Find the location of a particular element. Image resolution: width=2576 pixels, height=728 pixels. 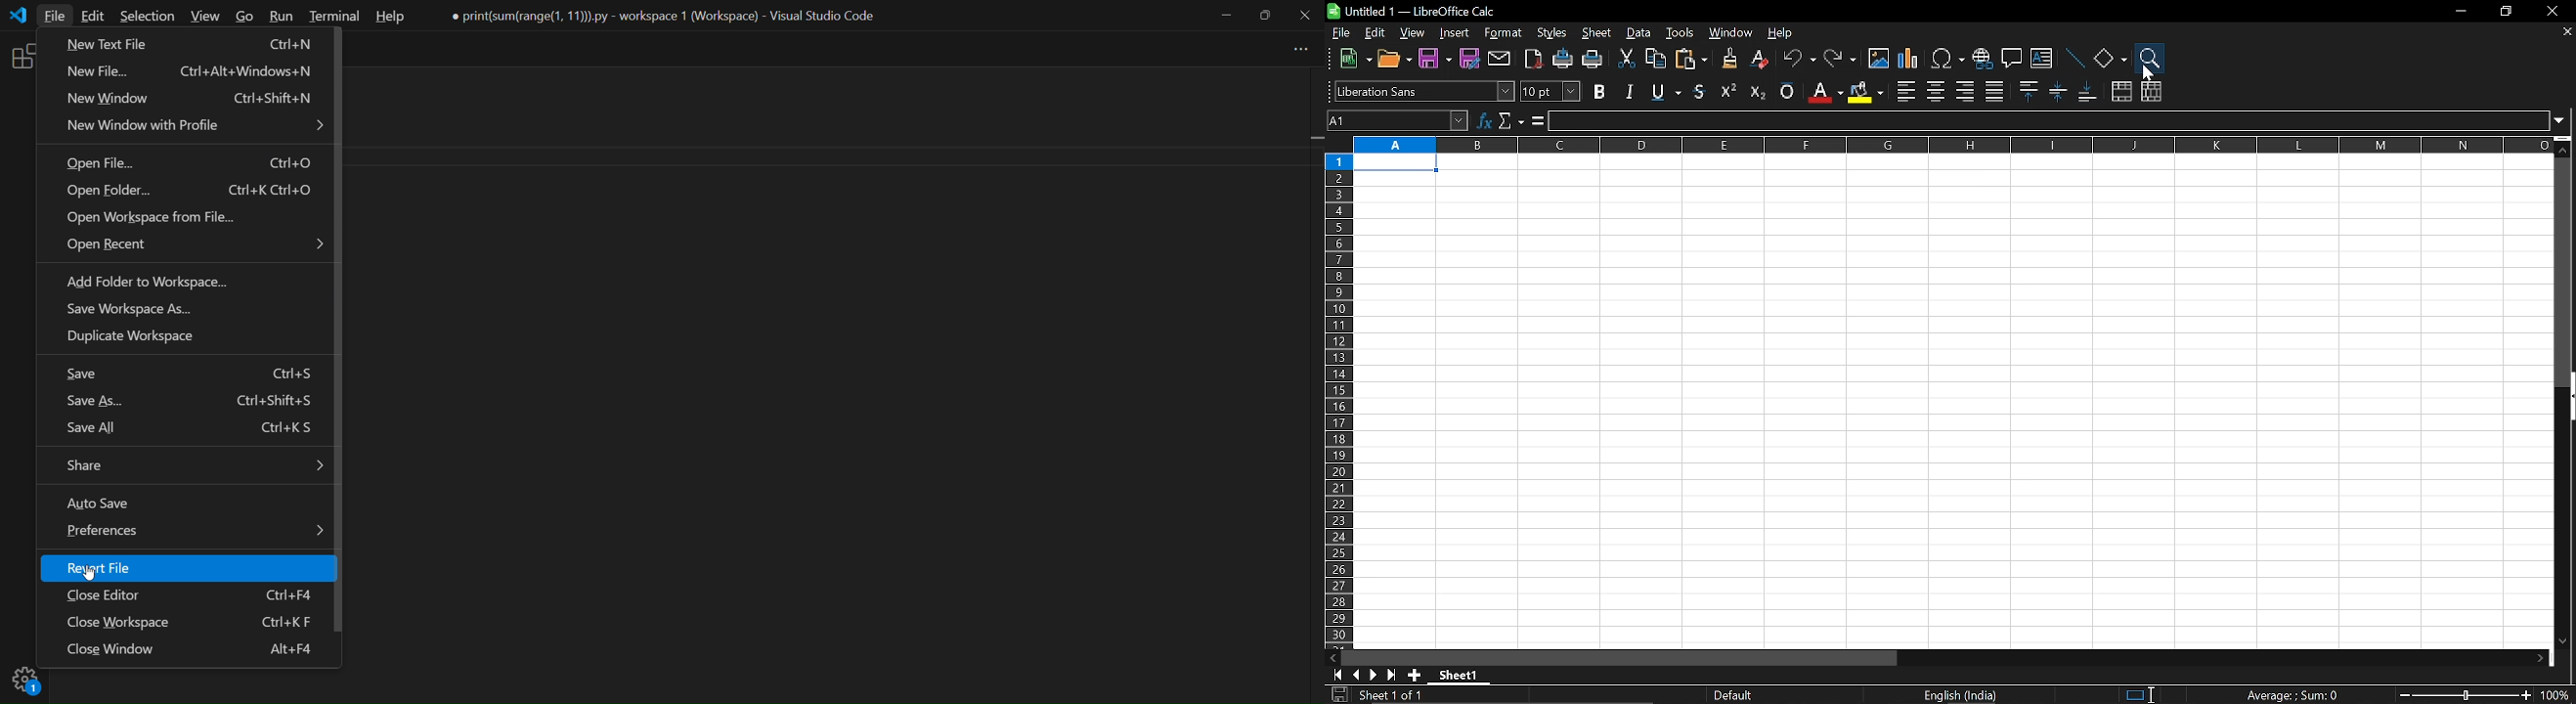

zoom is located at coordinates (2148, 59).